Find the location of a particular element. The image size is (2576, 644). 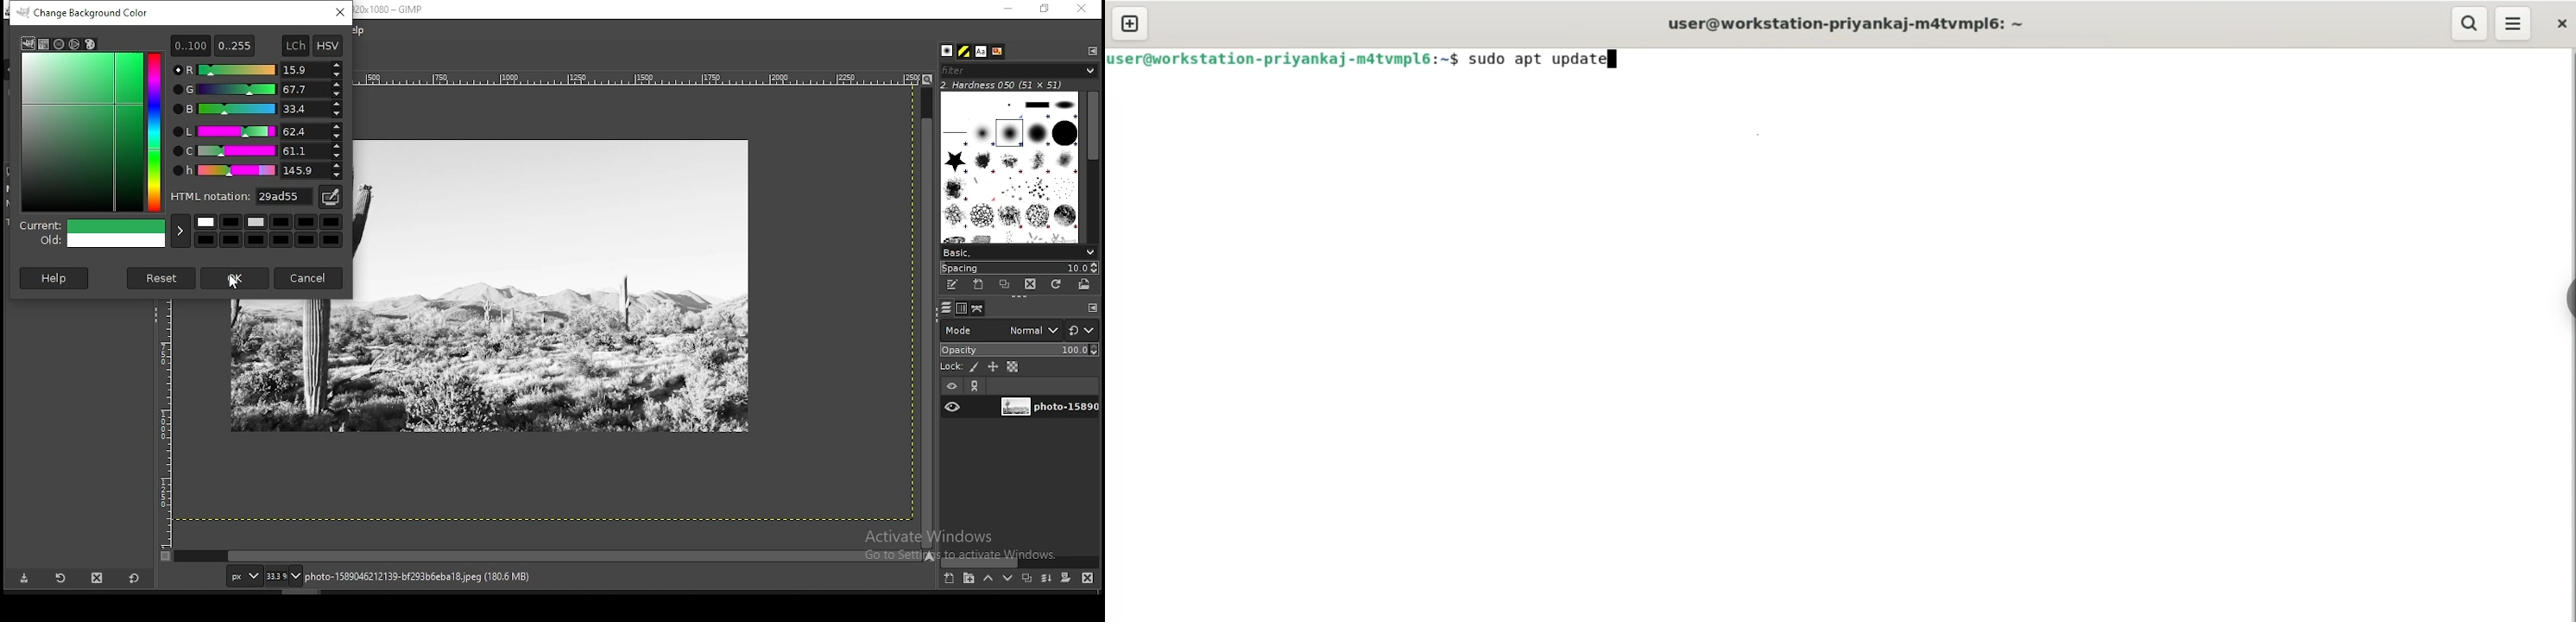

scroll bar is located at coordinates (549, 556).